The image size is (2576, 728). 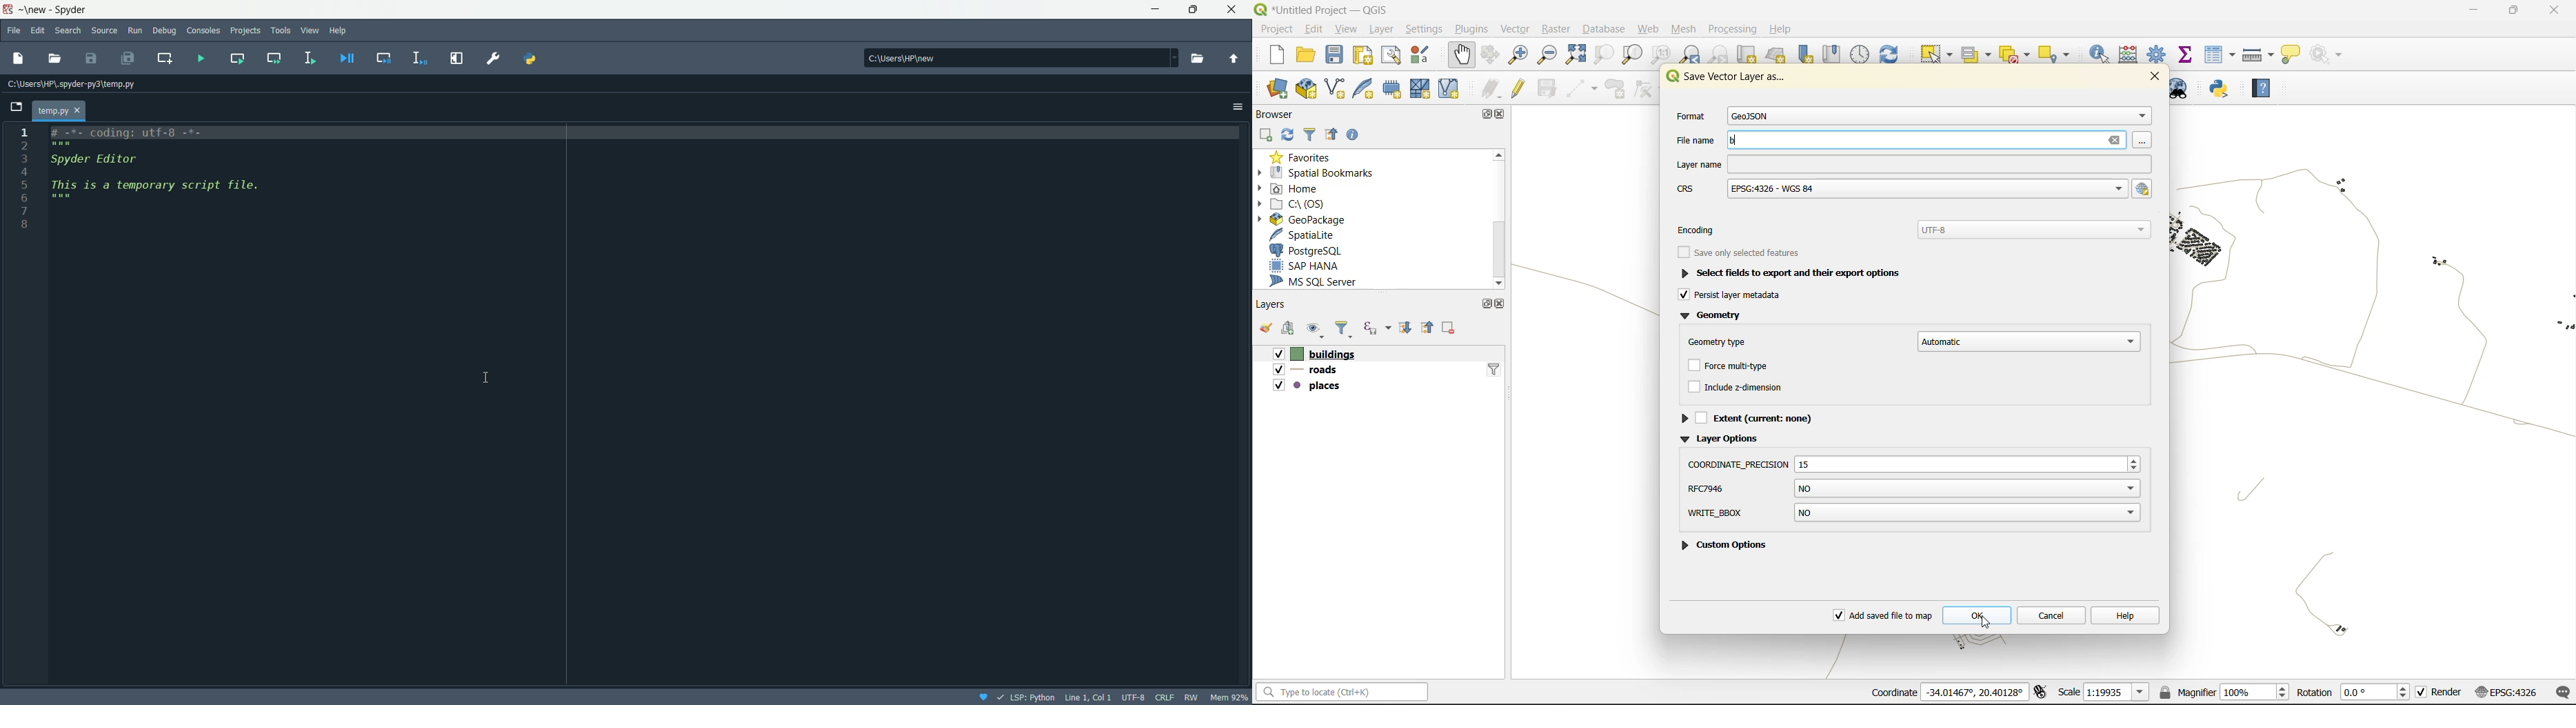 I want to click on Source, so click(x=105, y=29).